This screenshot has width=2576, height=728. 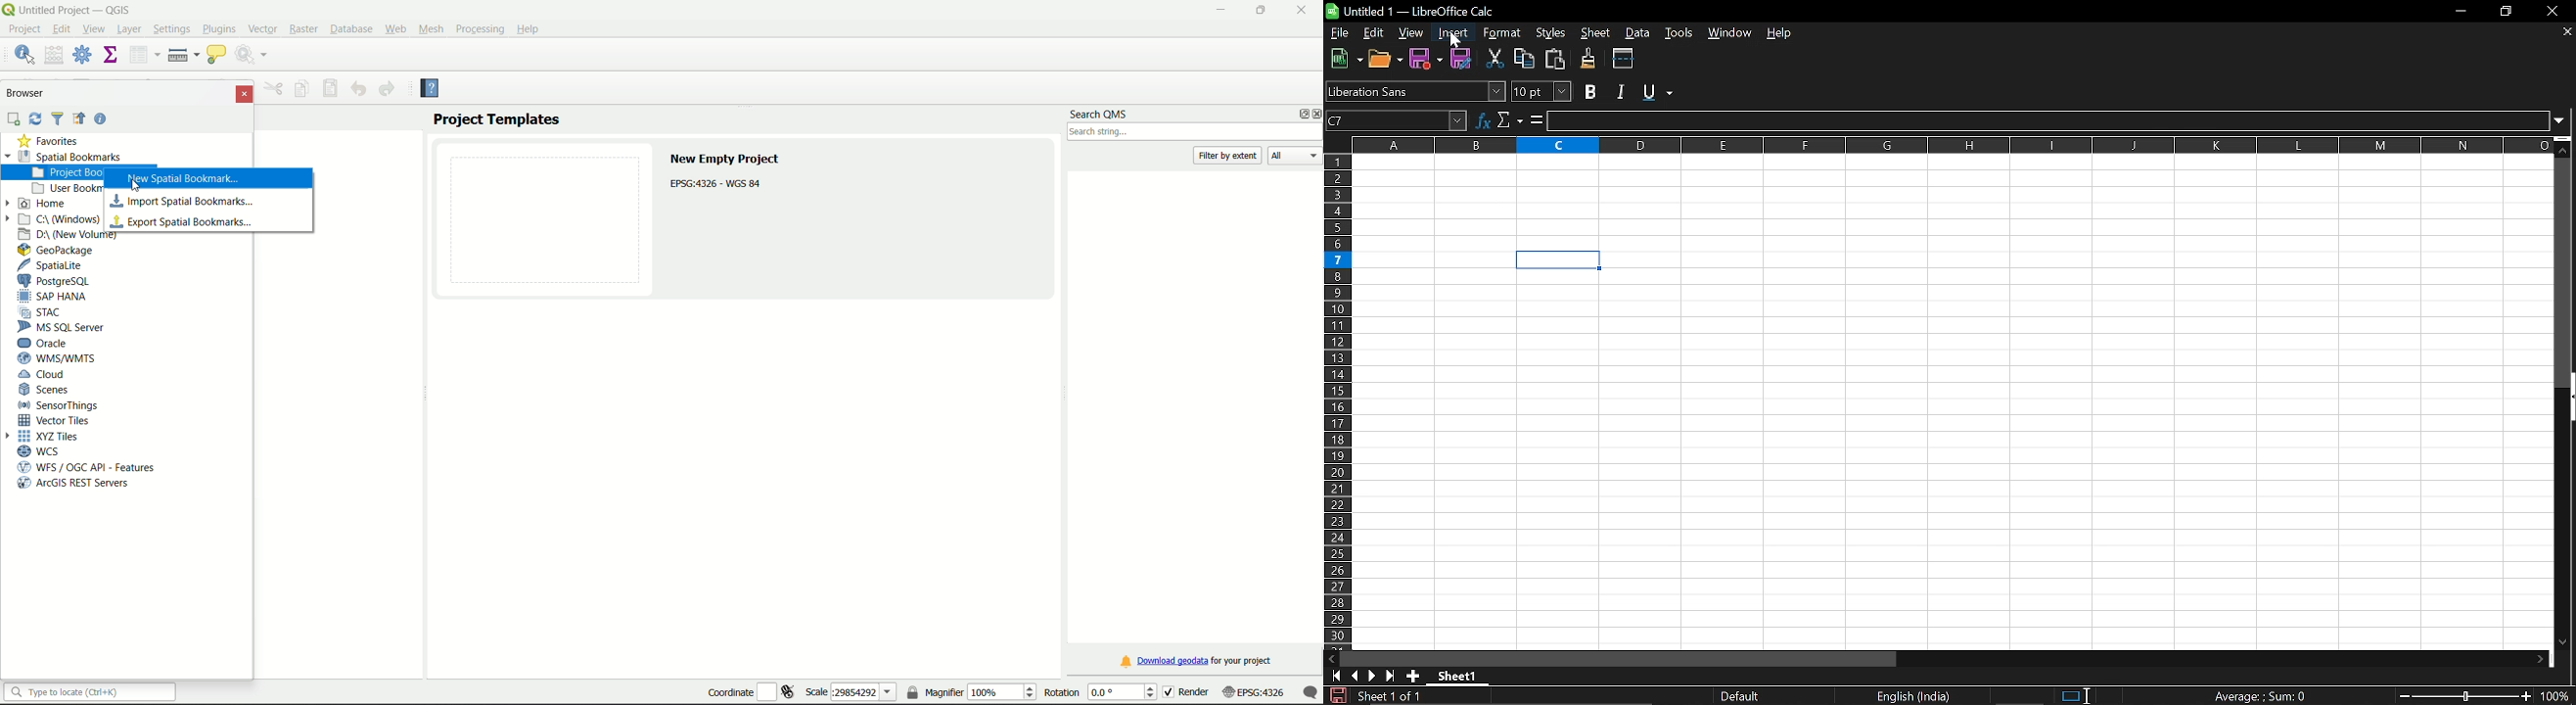 What do you see at coordinates (1450, 33) in the screenshot?
I see `Insert` at bounding box center [1450, 33].